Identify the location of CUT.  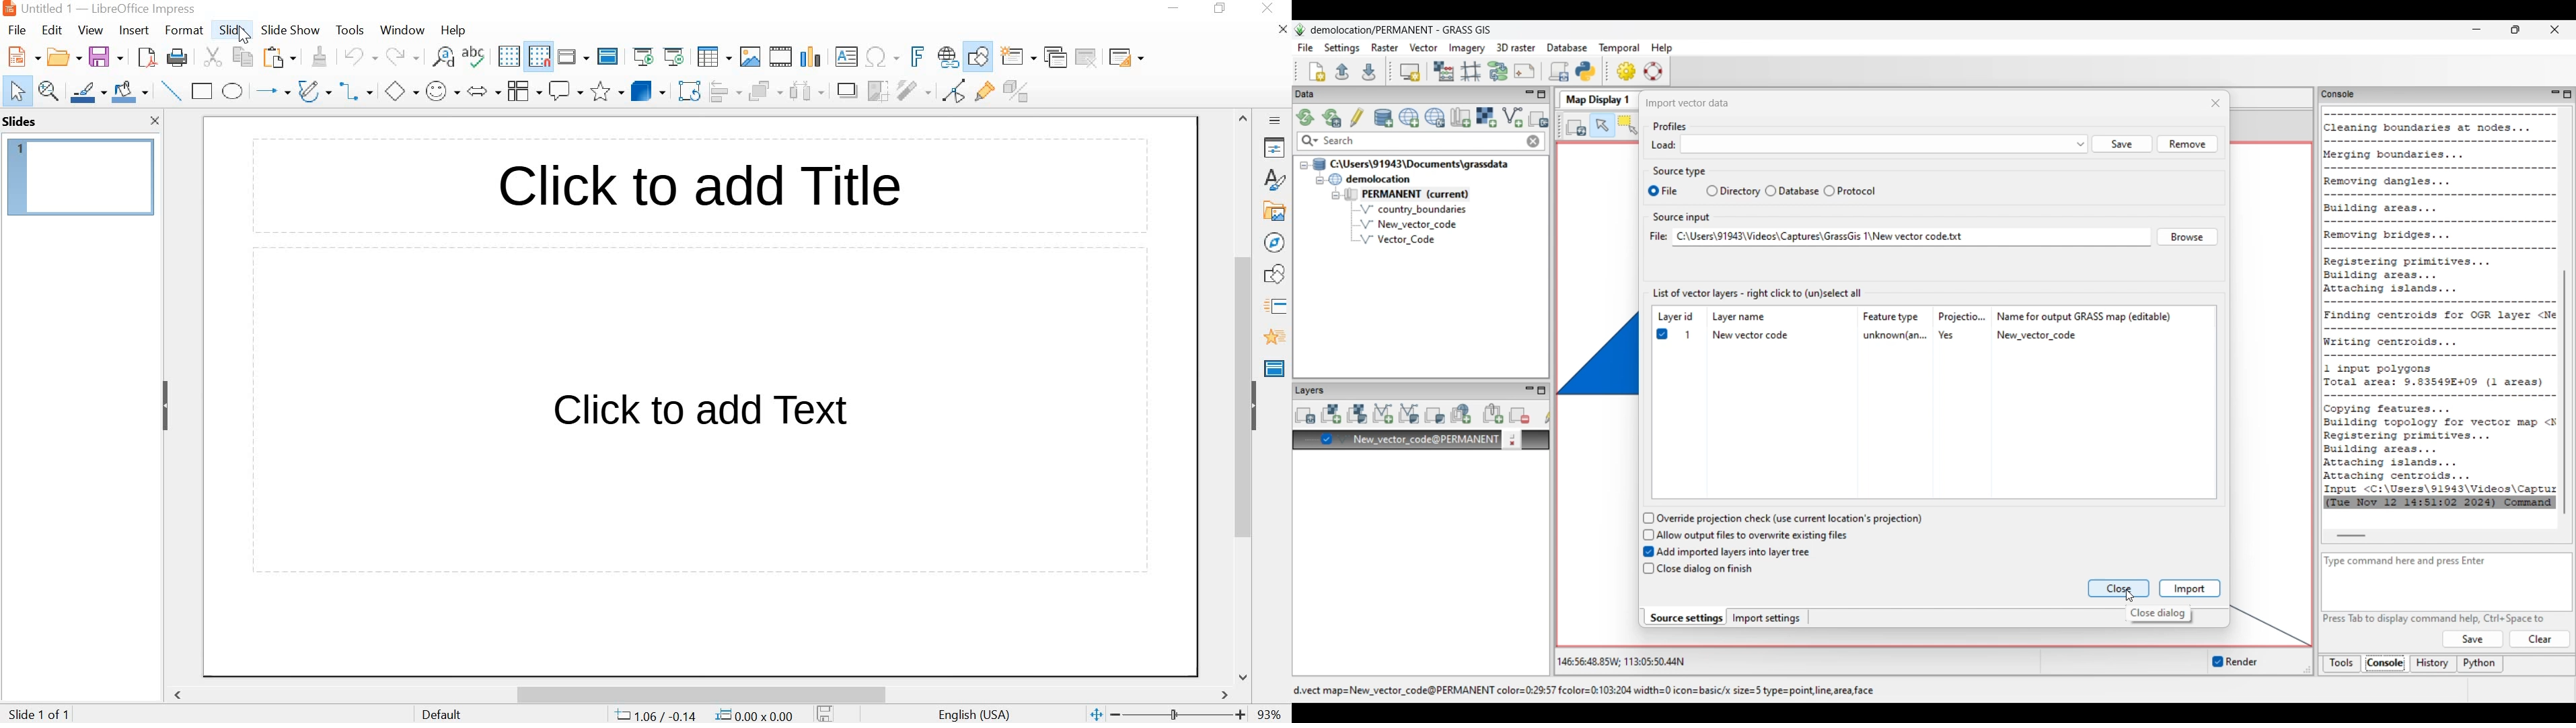
(213, 57).